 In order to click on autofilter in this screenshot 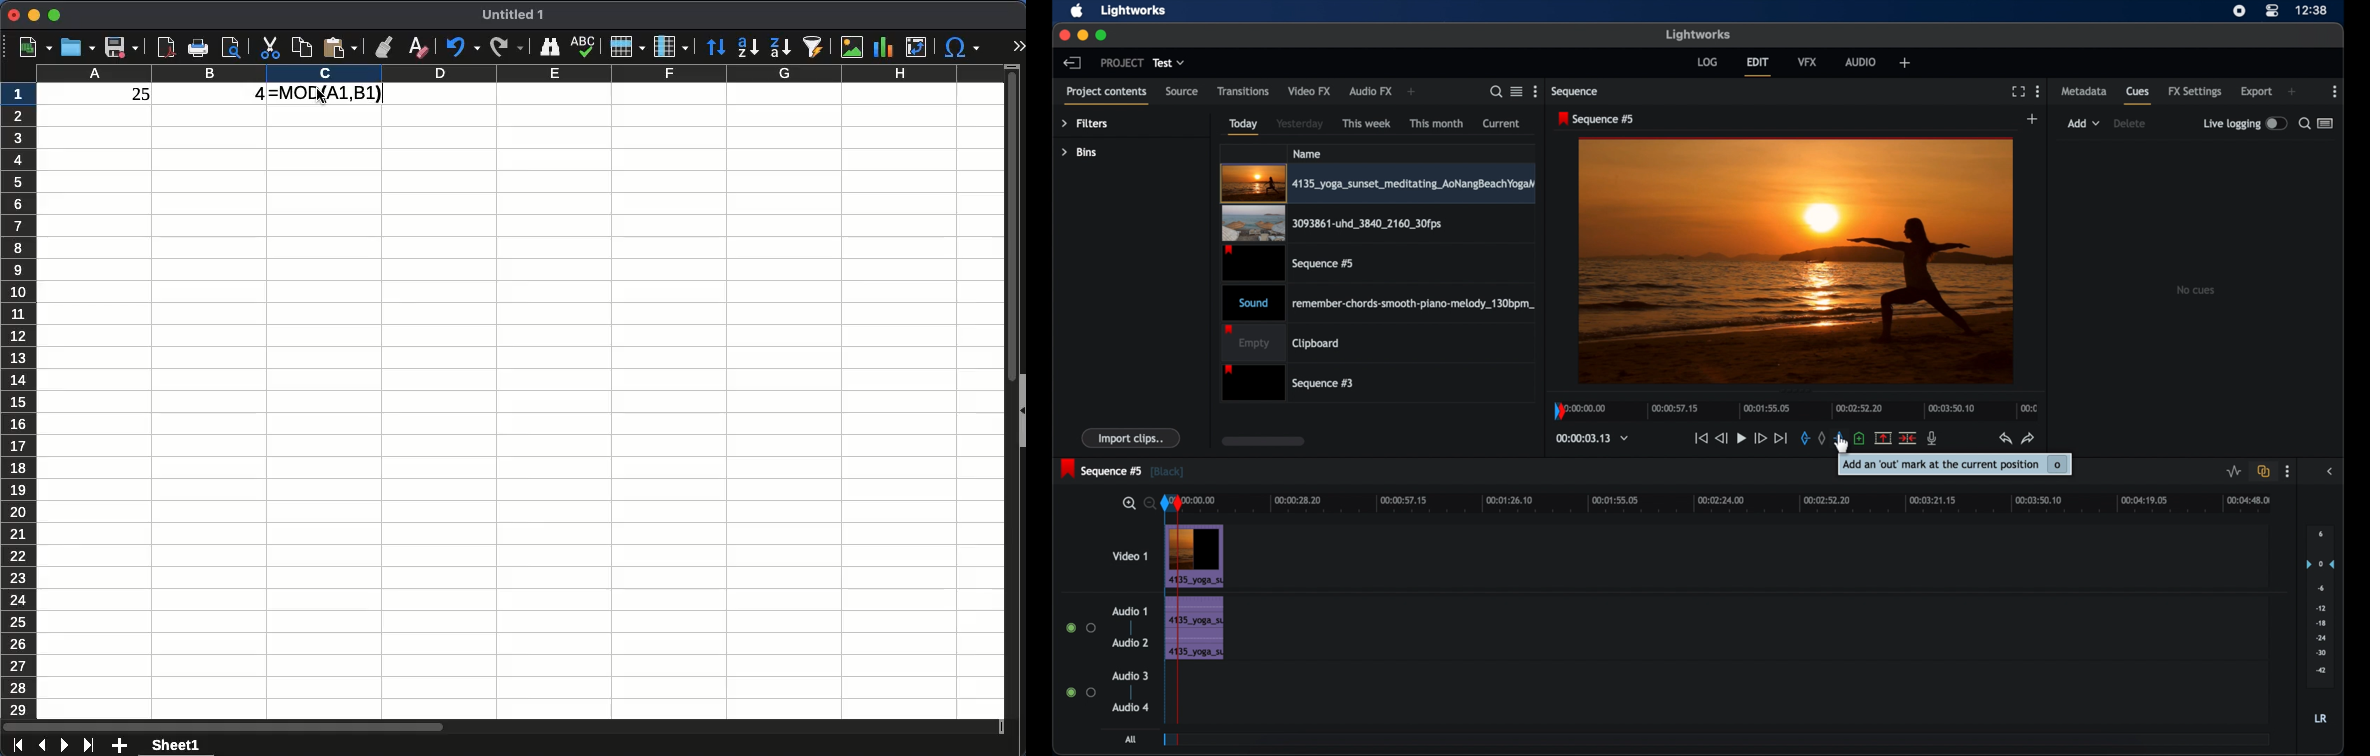, I will do `click(816, 47)`.